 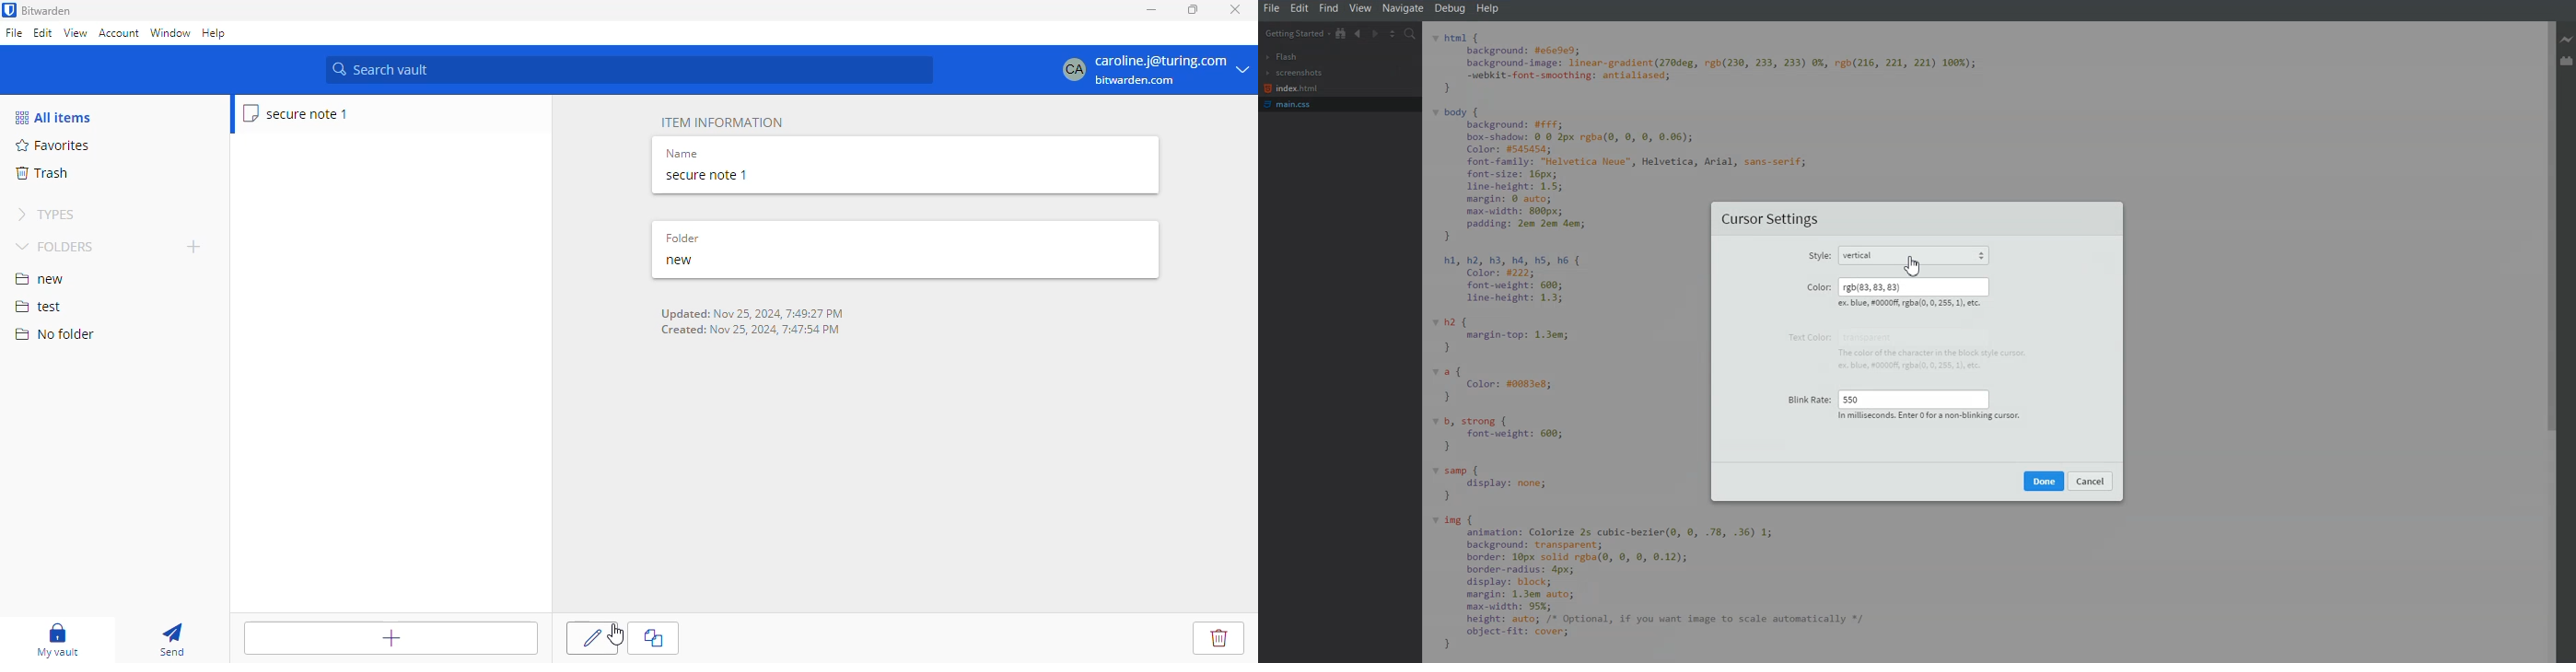 What do you see at coordinates (1150, 9) in the screenshot?
I see `minimize` at bounding box center [1150, 9].